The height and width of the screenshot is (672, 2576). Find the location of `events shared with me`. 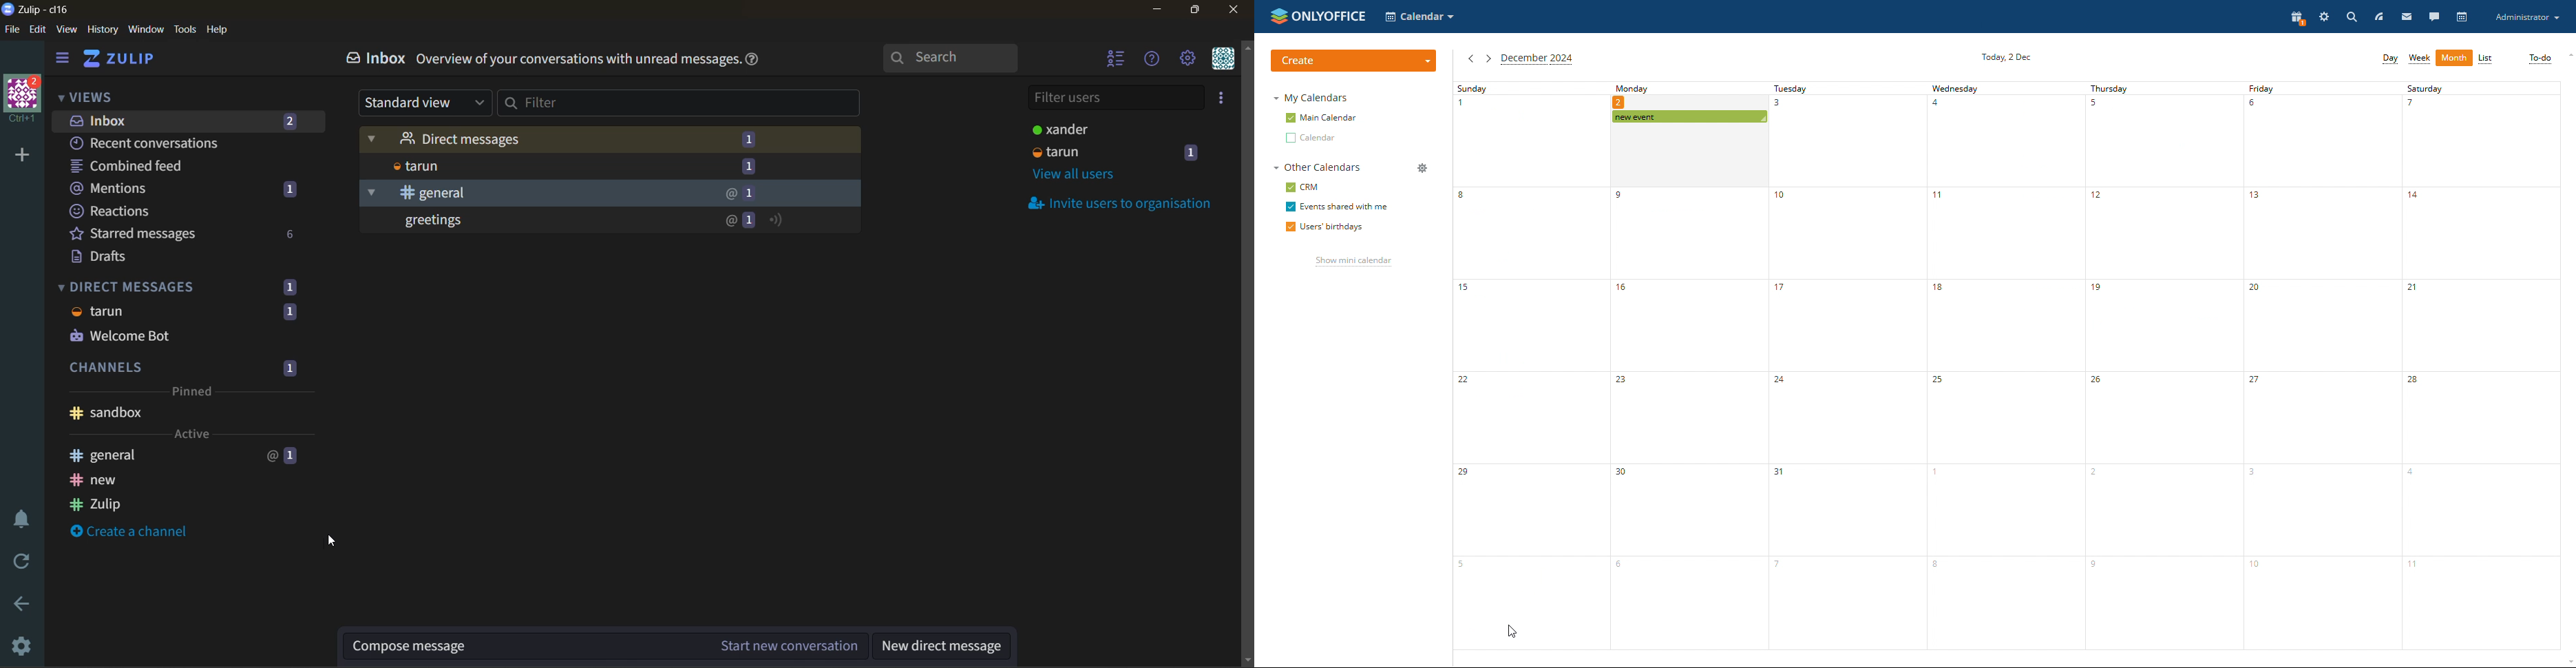

events shared with me is located at coordinates (1337, 207).